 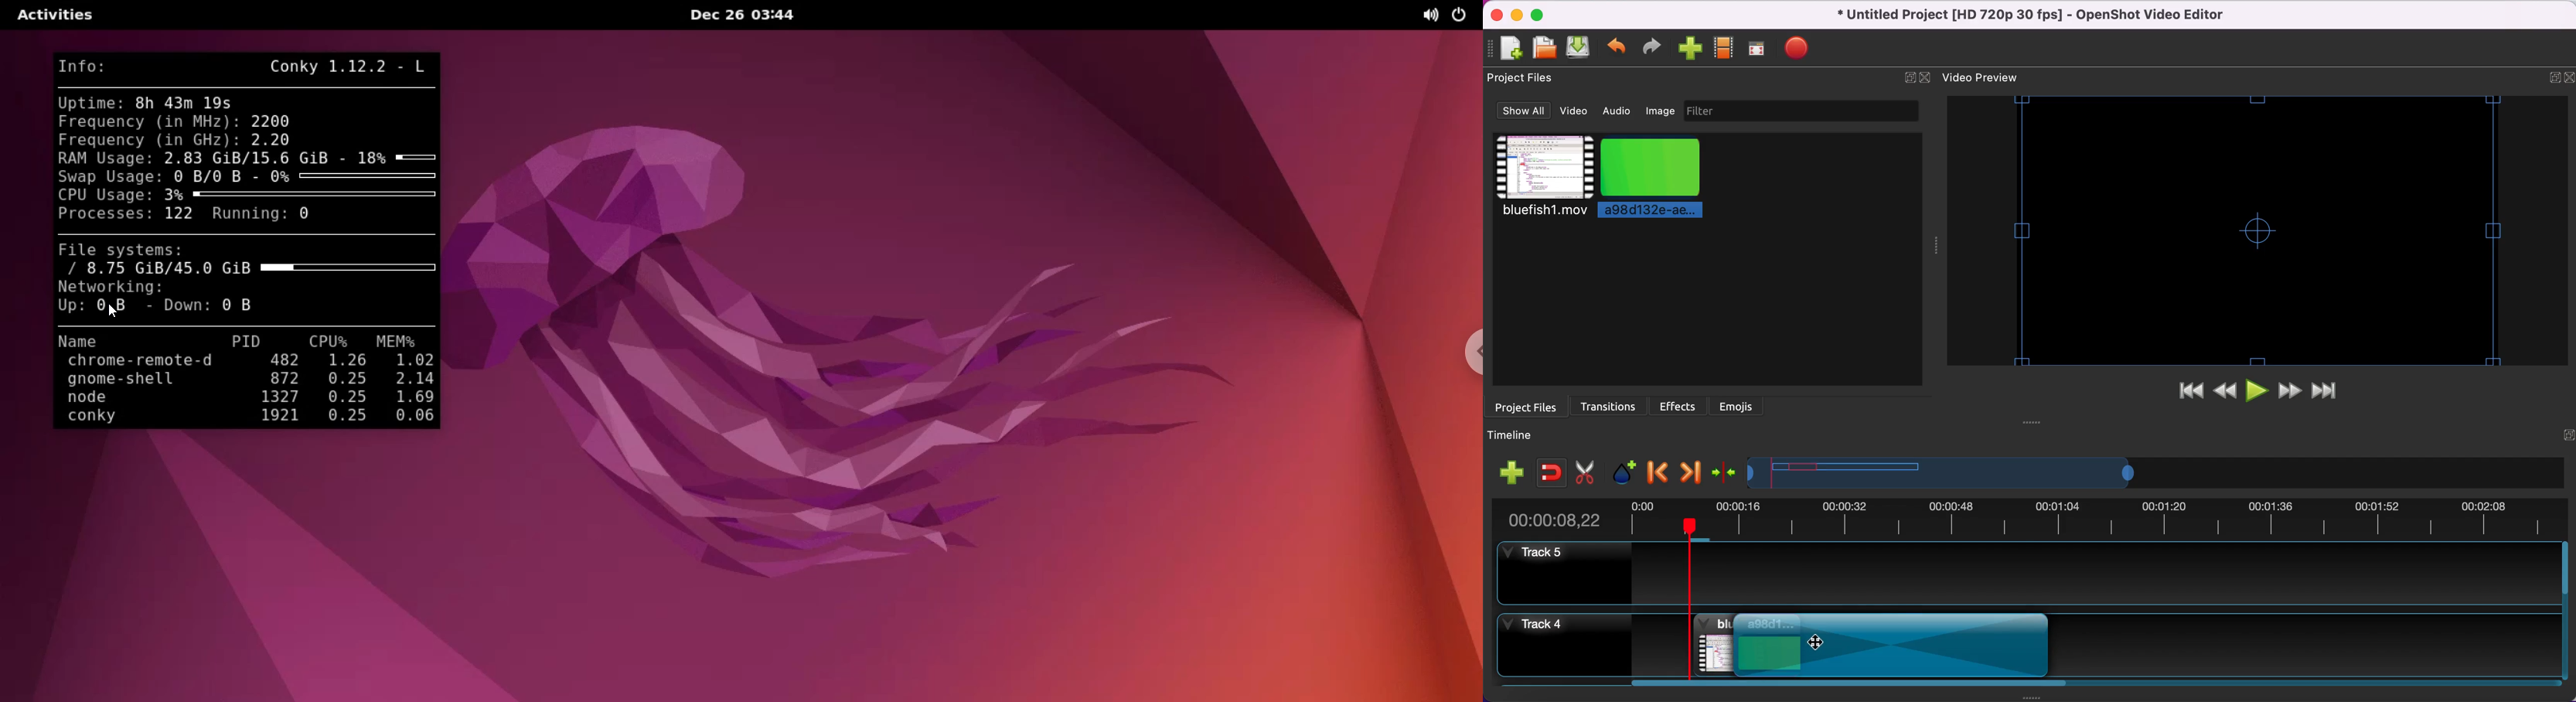 I want to click on video, so click(x=1542, y=179).